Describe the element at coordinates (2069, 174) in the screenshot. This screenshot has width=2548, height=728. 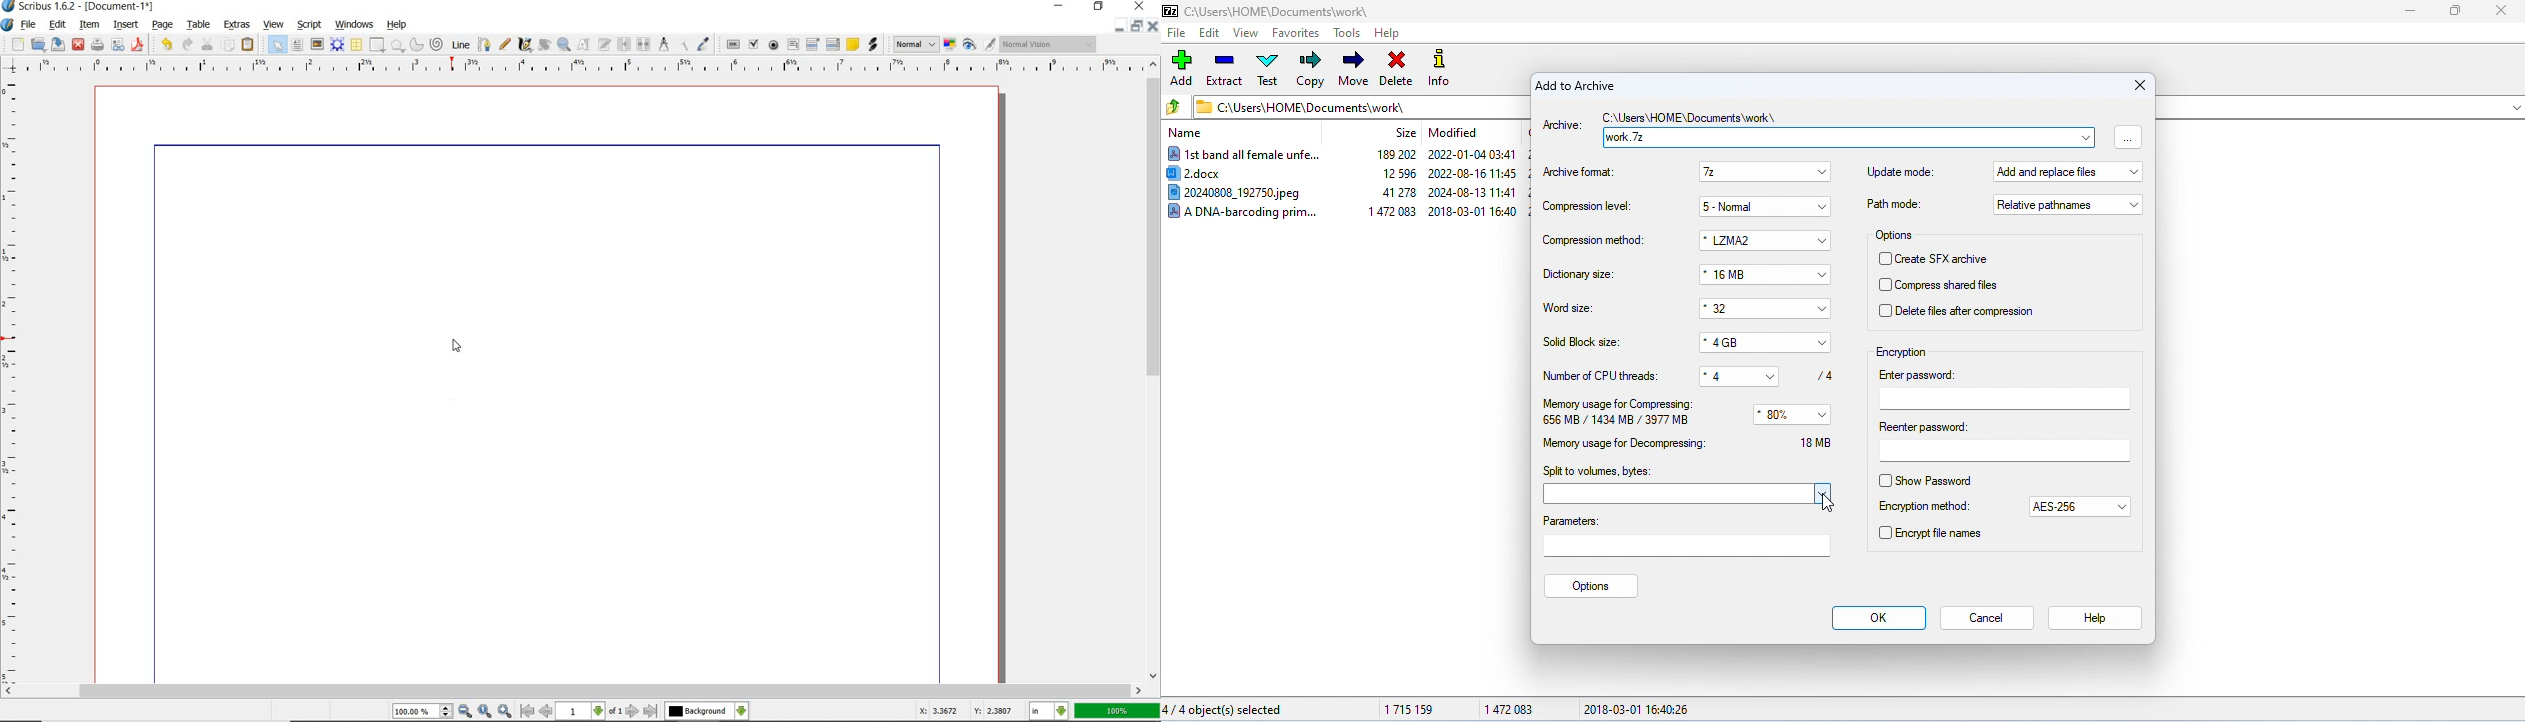
I see `add and replace files` at that location.